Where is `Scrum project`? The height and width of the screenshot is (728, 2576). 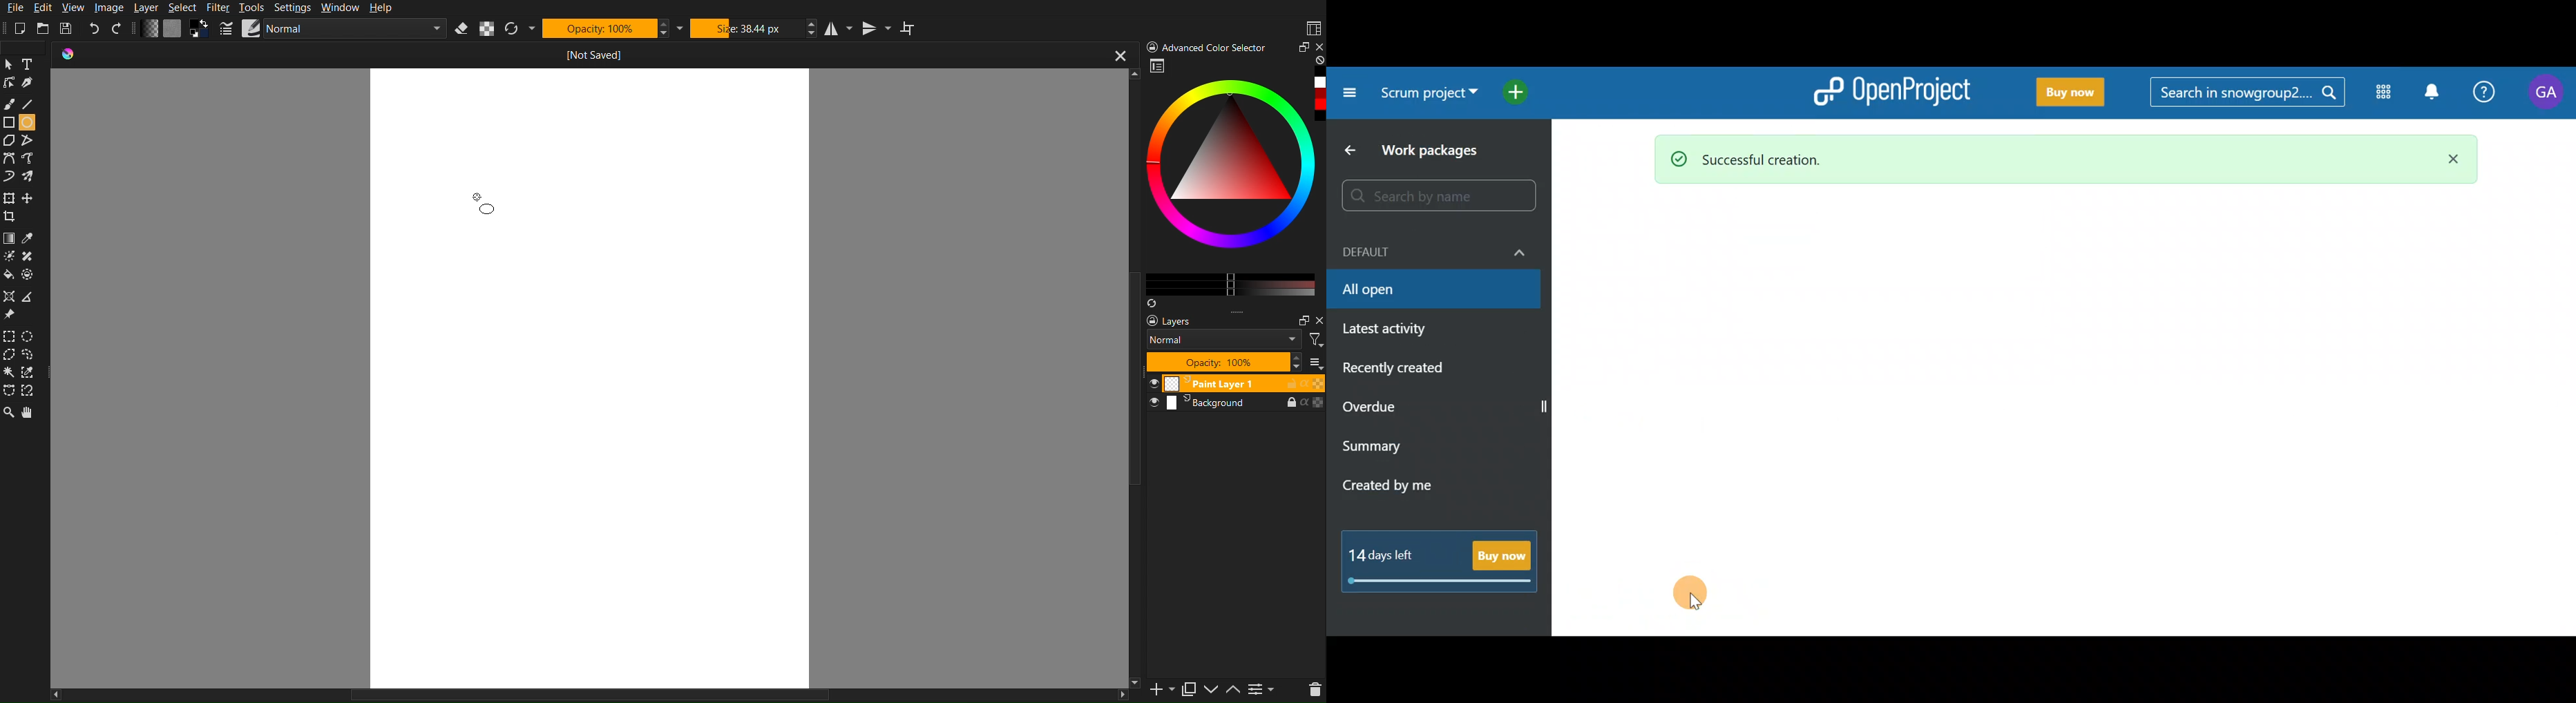 Scrum project is located at coordinates (1429, 98).